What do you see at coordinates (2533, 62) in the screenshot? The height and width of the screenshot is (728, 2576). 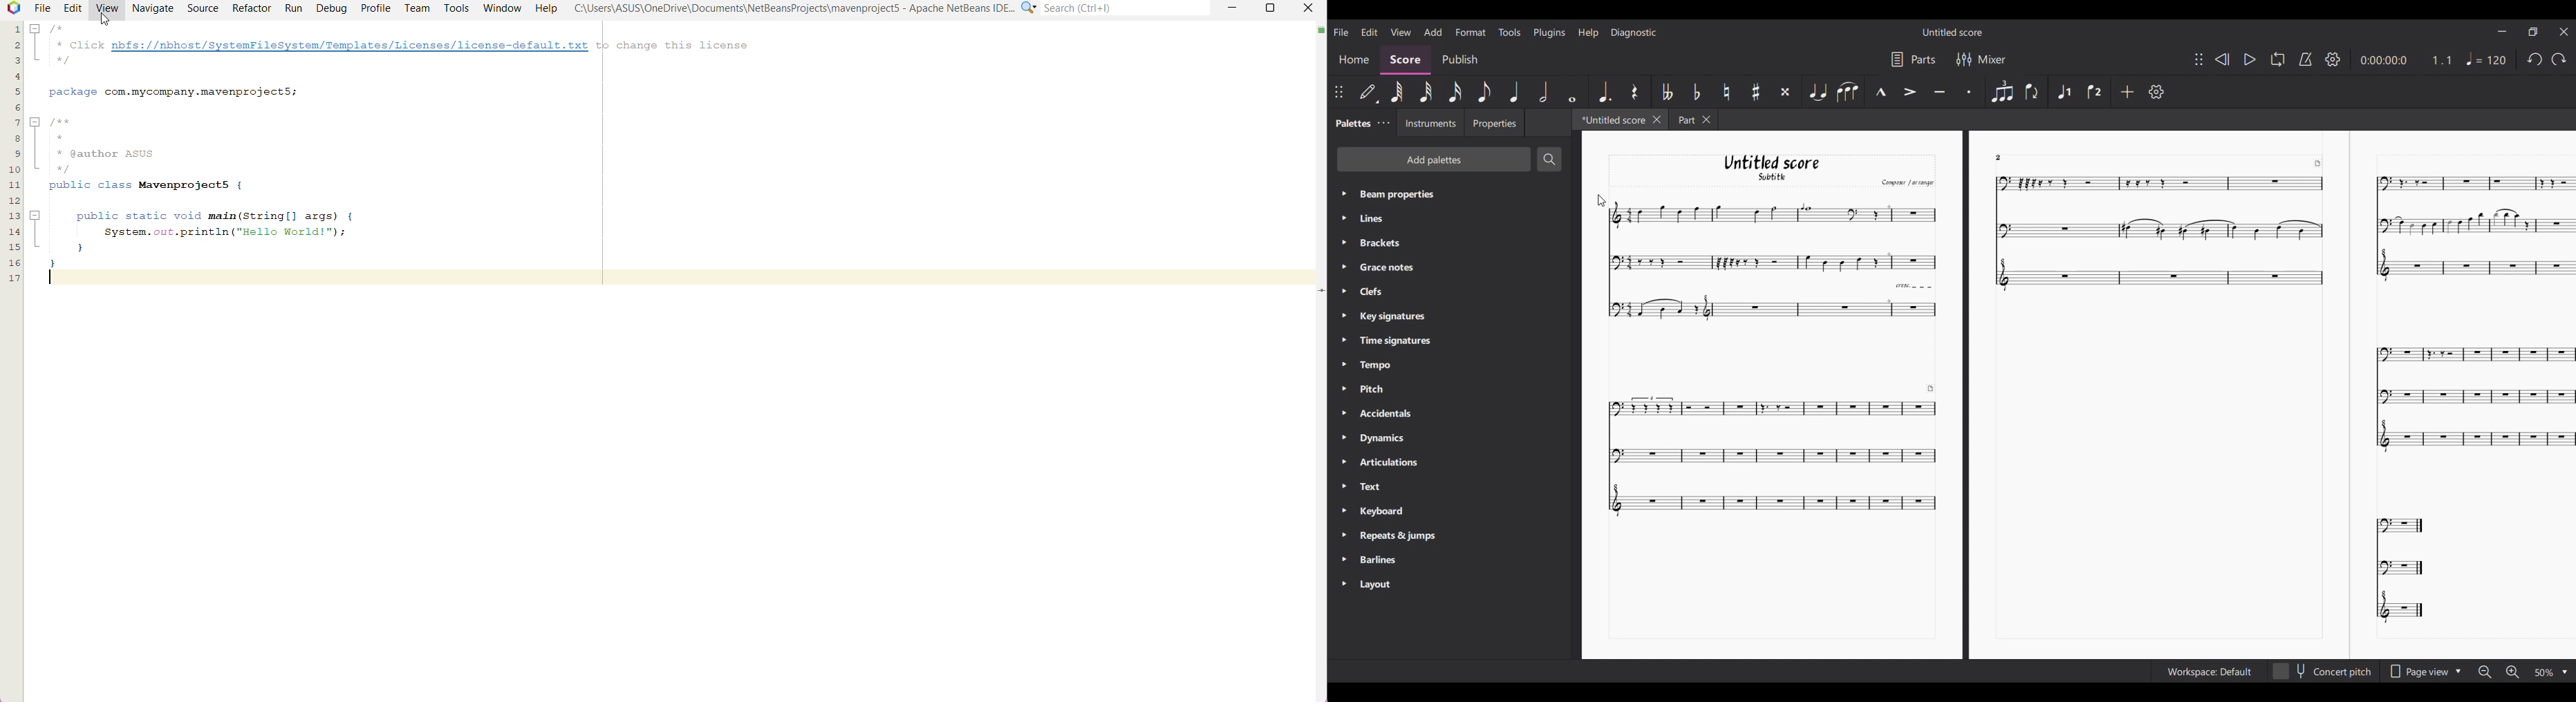 I see `redo` at bounding box center [2533, 62].